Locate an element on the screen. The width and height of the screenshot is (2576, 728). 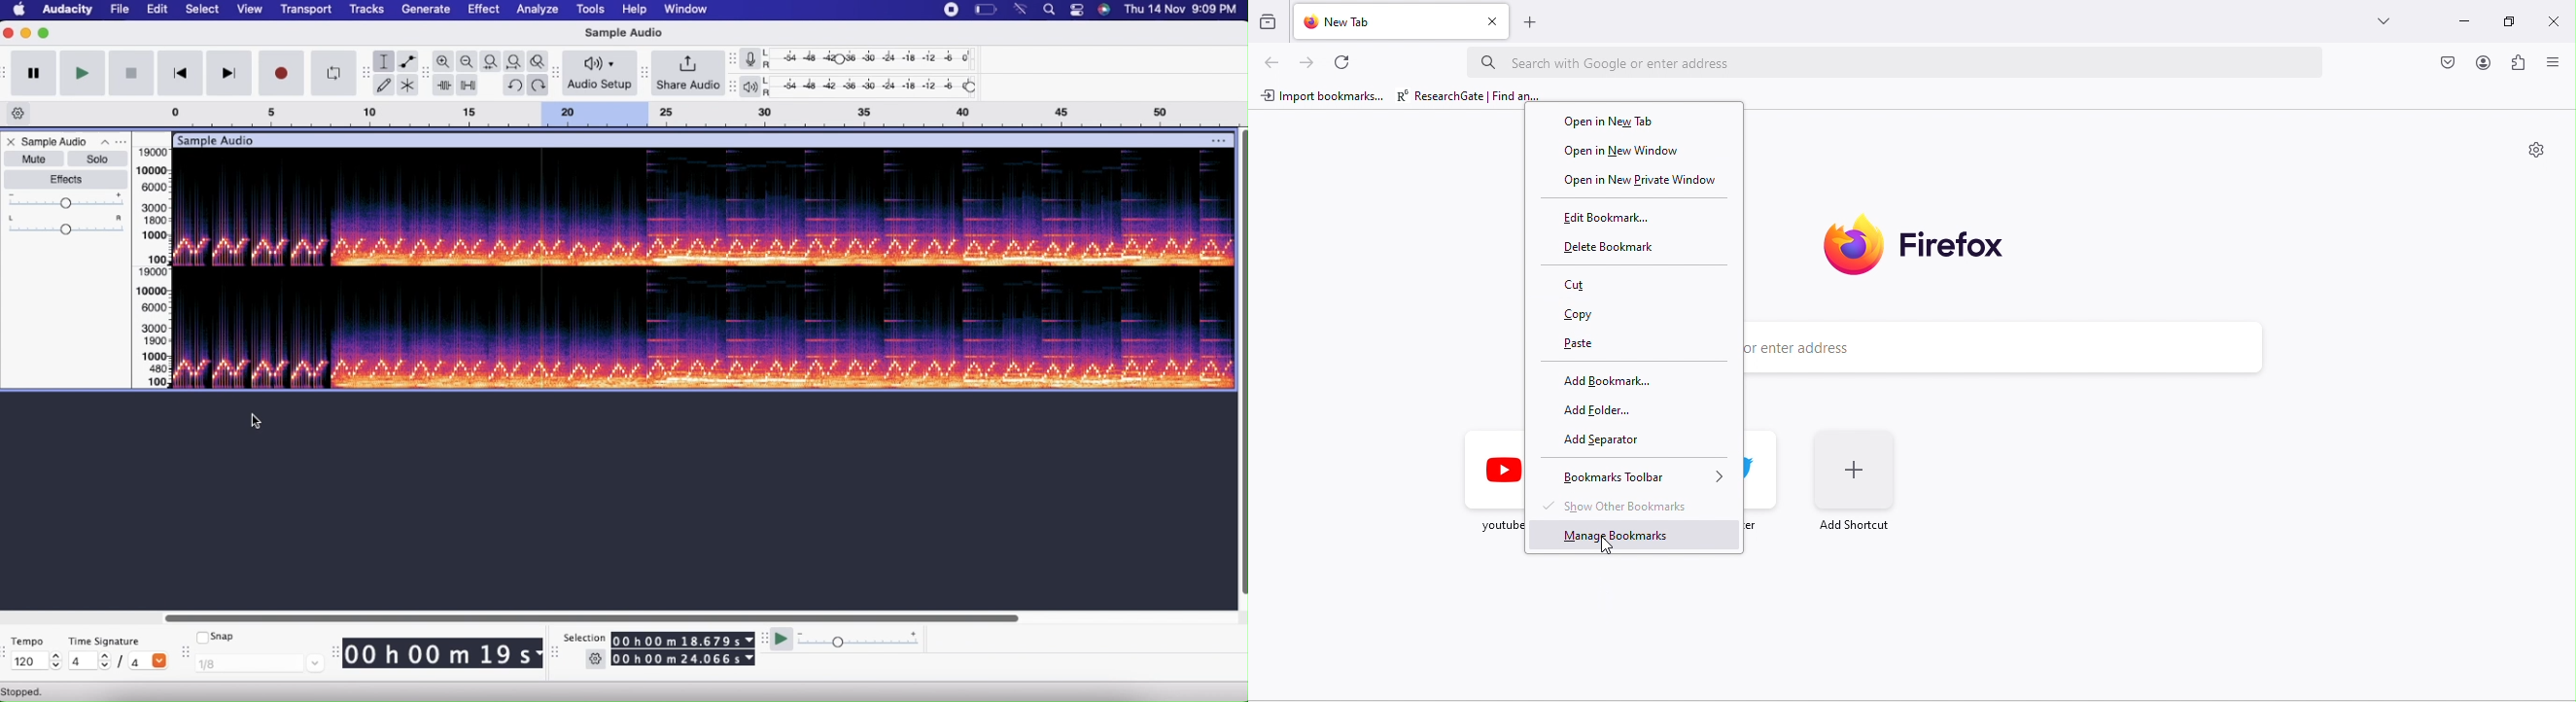
Search with Google or enter address is located at coordinates (1897, 62).